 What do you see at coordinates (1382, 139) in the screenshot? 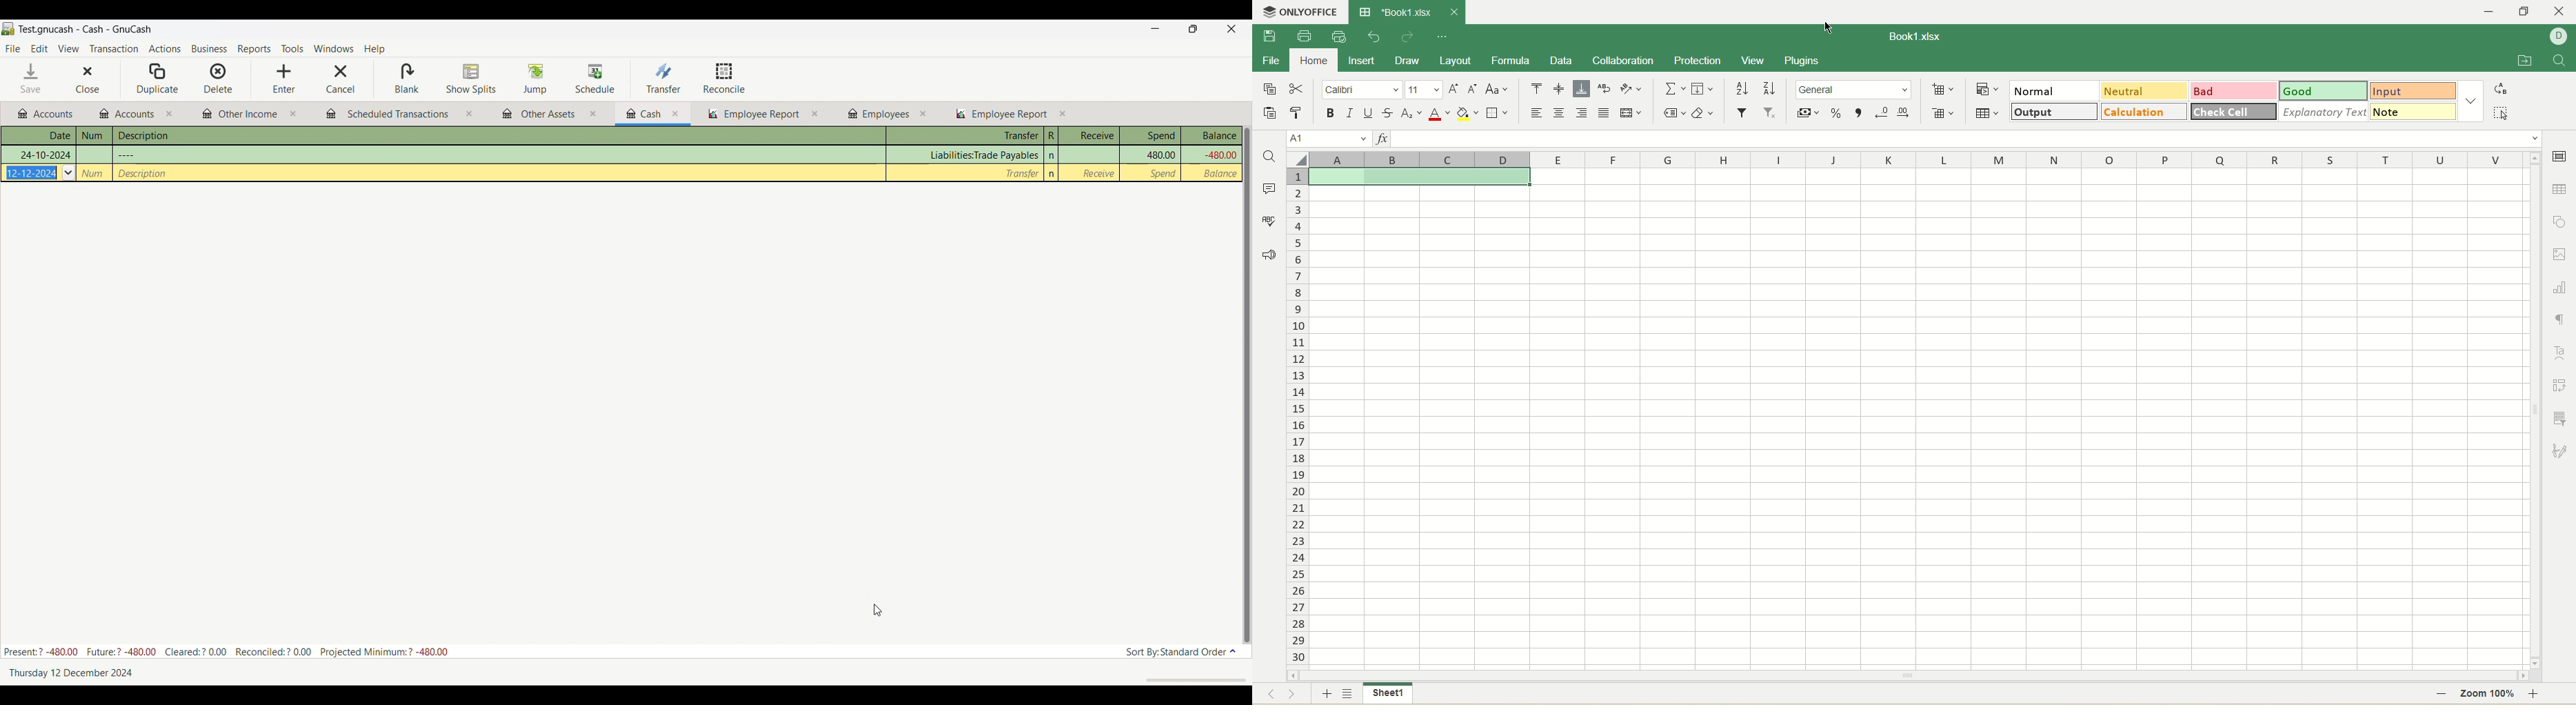
I see `insert function` at bounding box center [1382, 139].